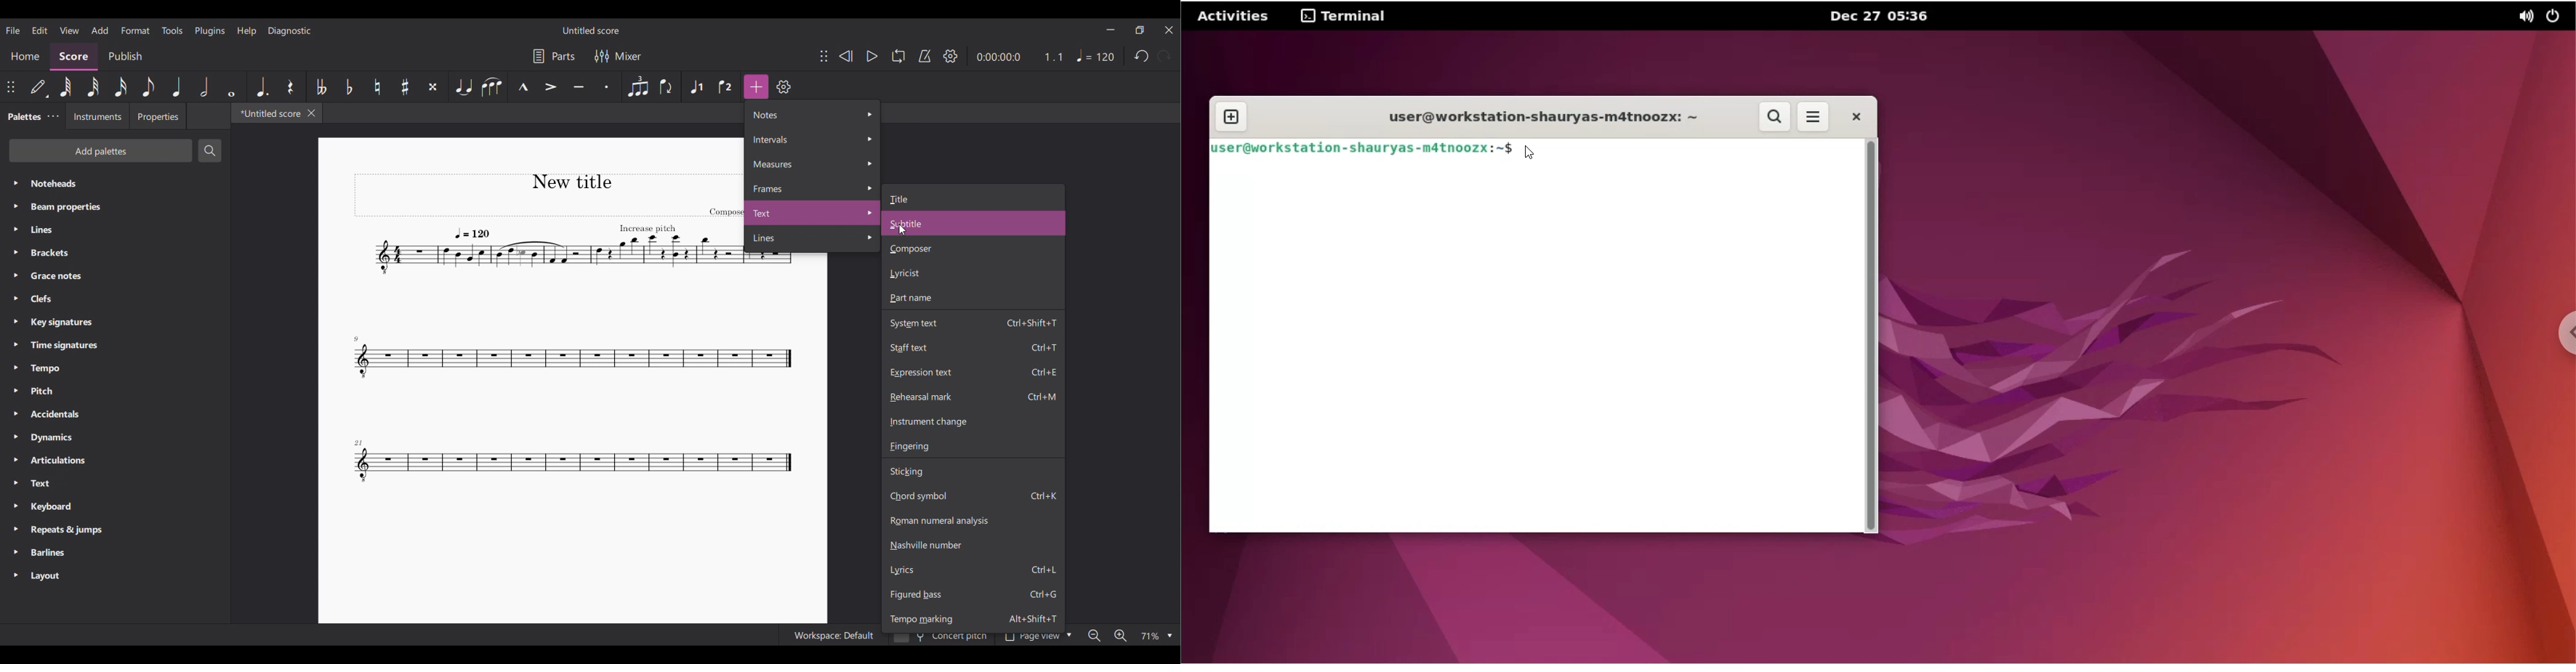 This screenshot has width=2576, height=672. What do you see at coordinates (115, 298) in the screenshot?
I see `Clefs` at bounding box center [115, 298].